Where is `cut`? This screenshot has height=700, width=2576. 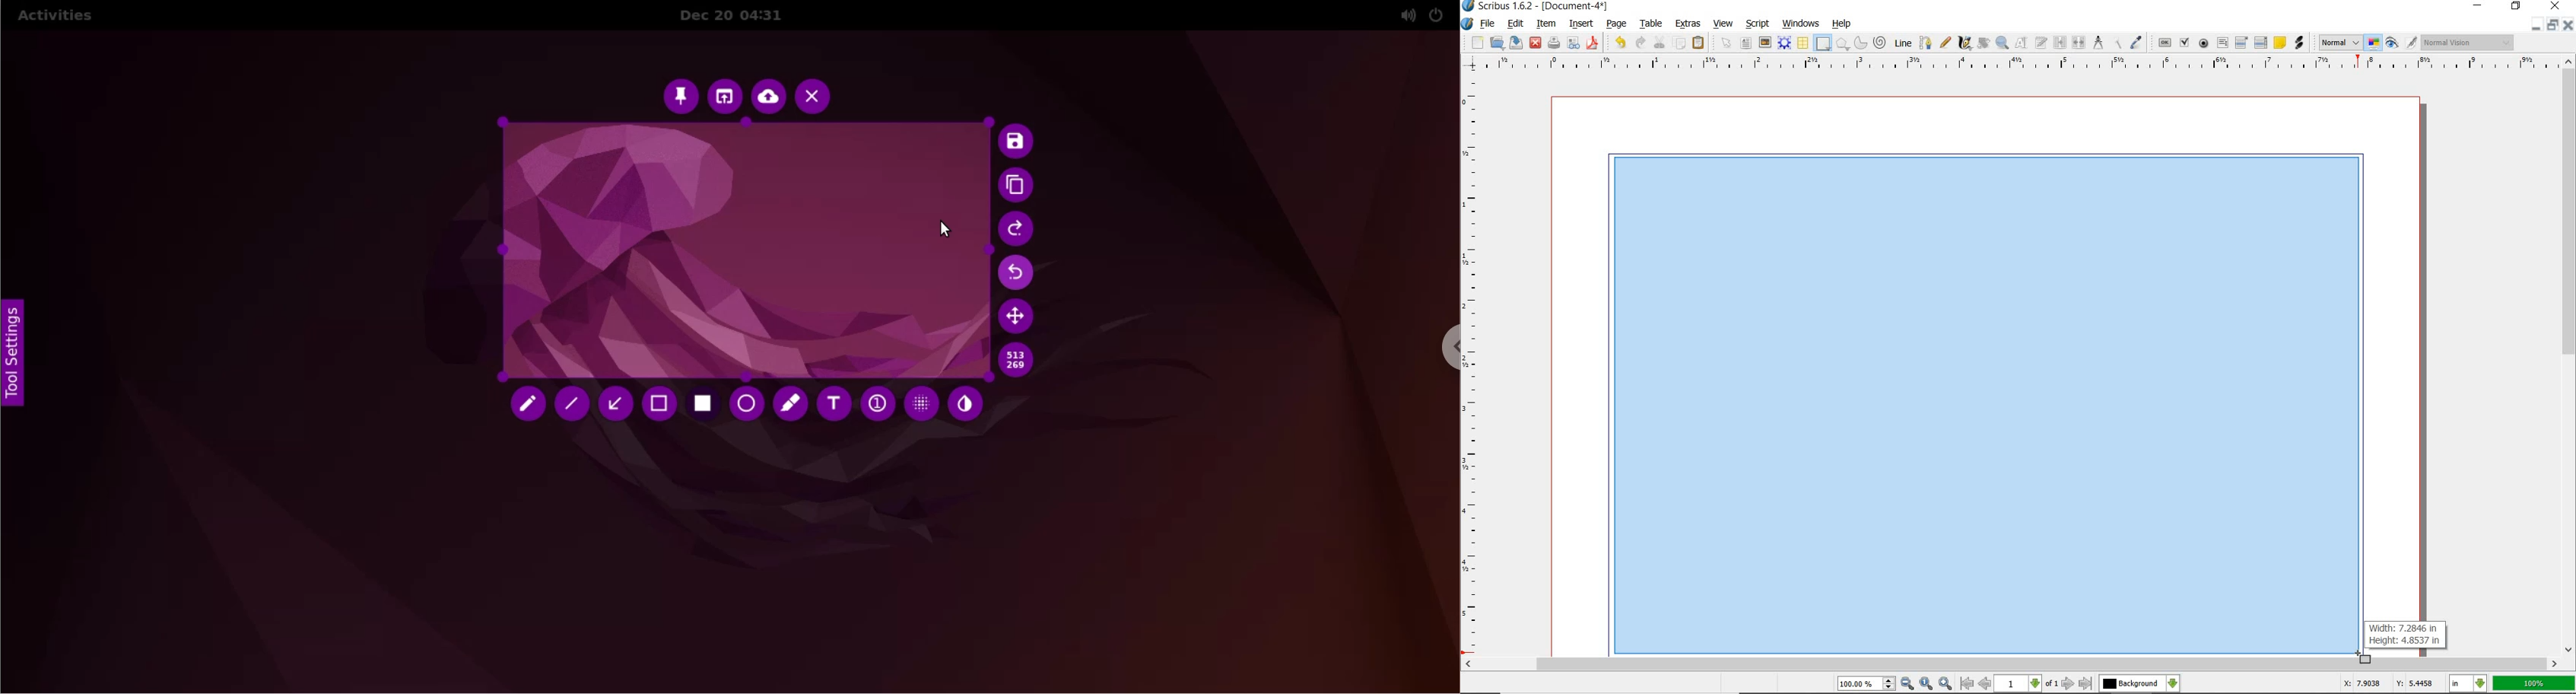
cut is located at coordinates (1660, 42).